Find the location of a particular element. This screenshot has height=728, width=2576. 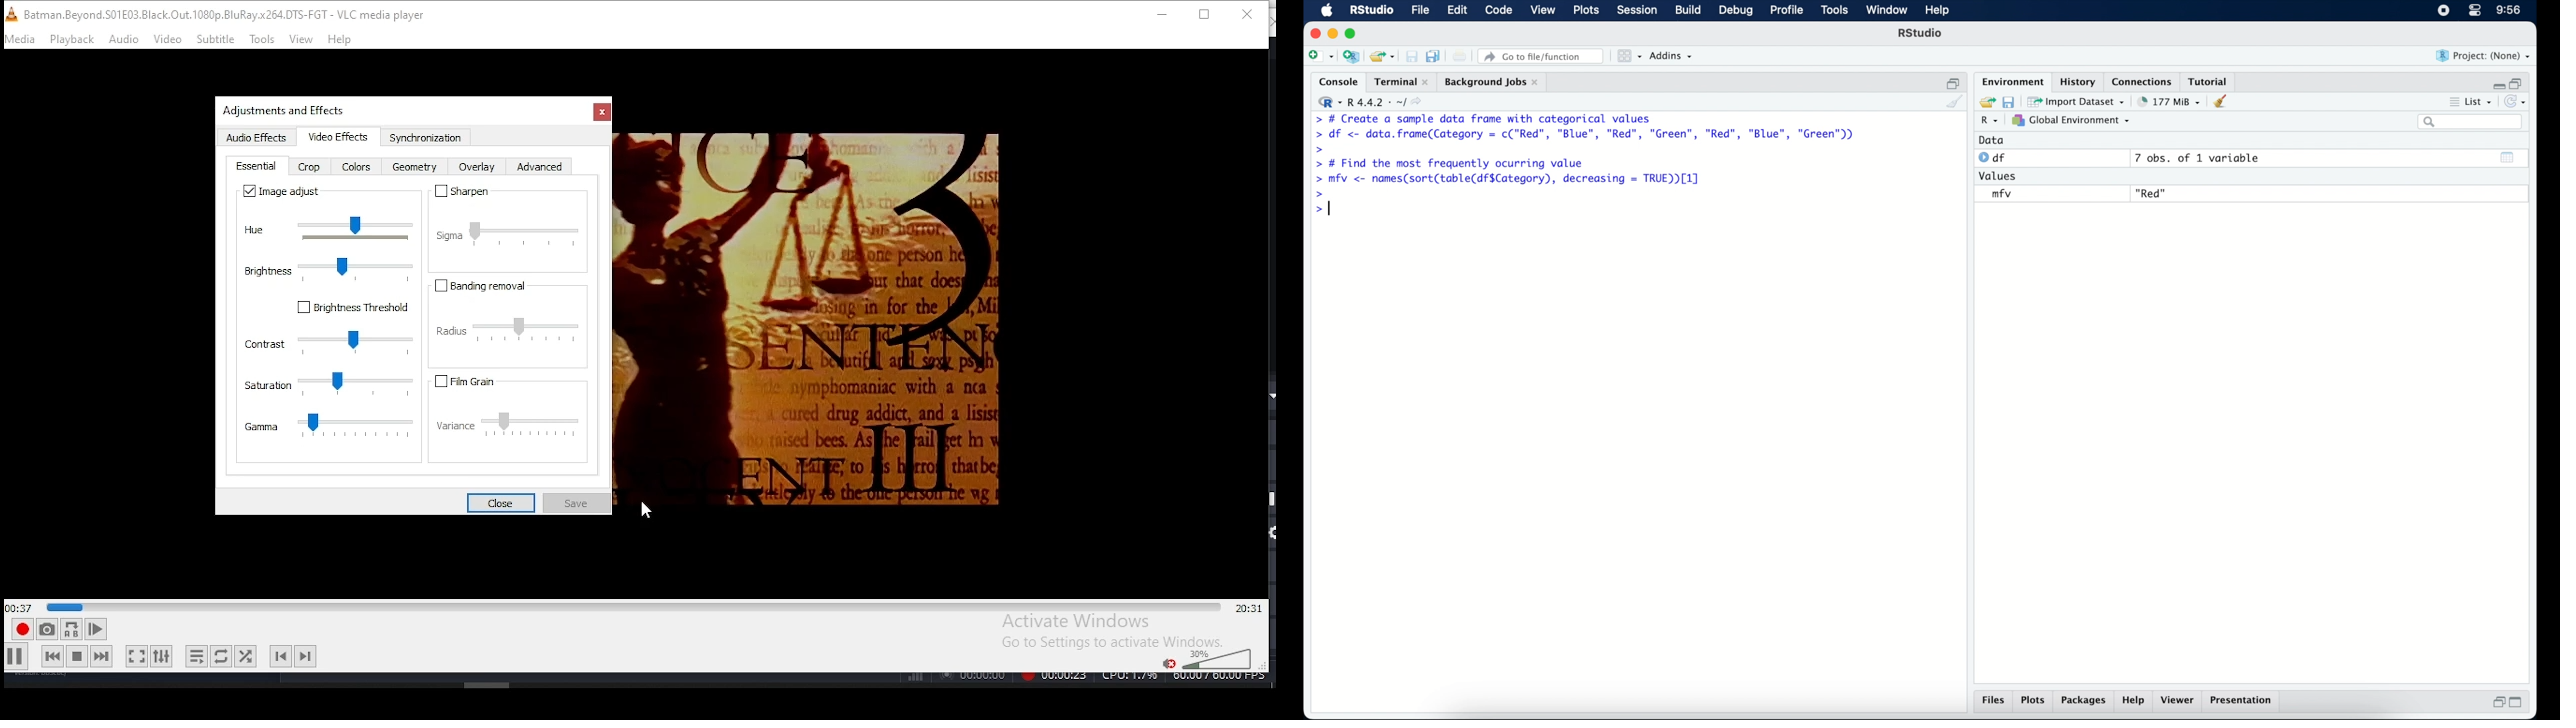

open an existing project is located at coordinates (1383, 57).